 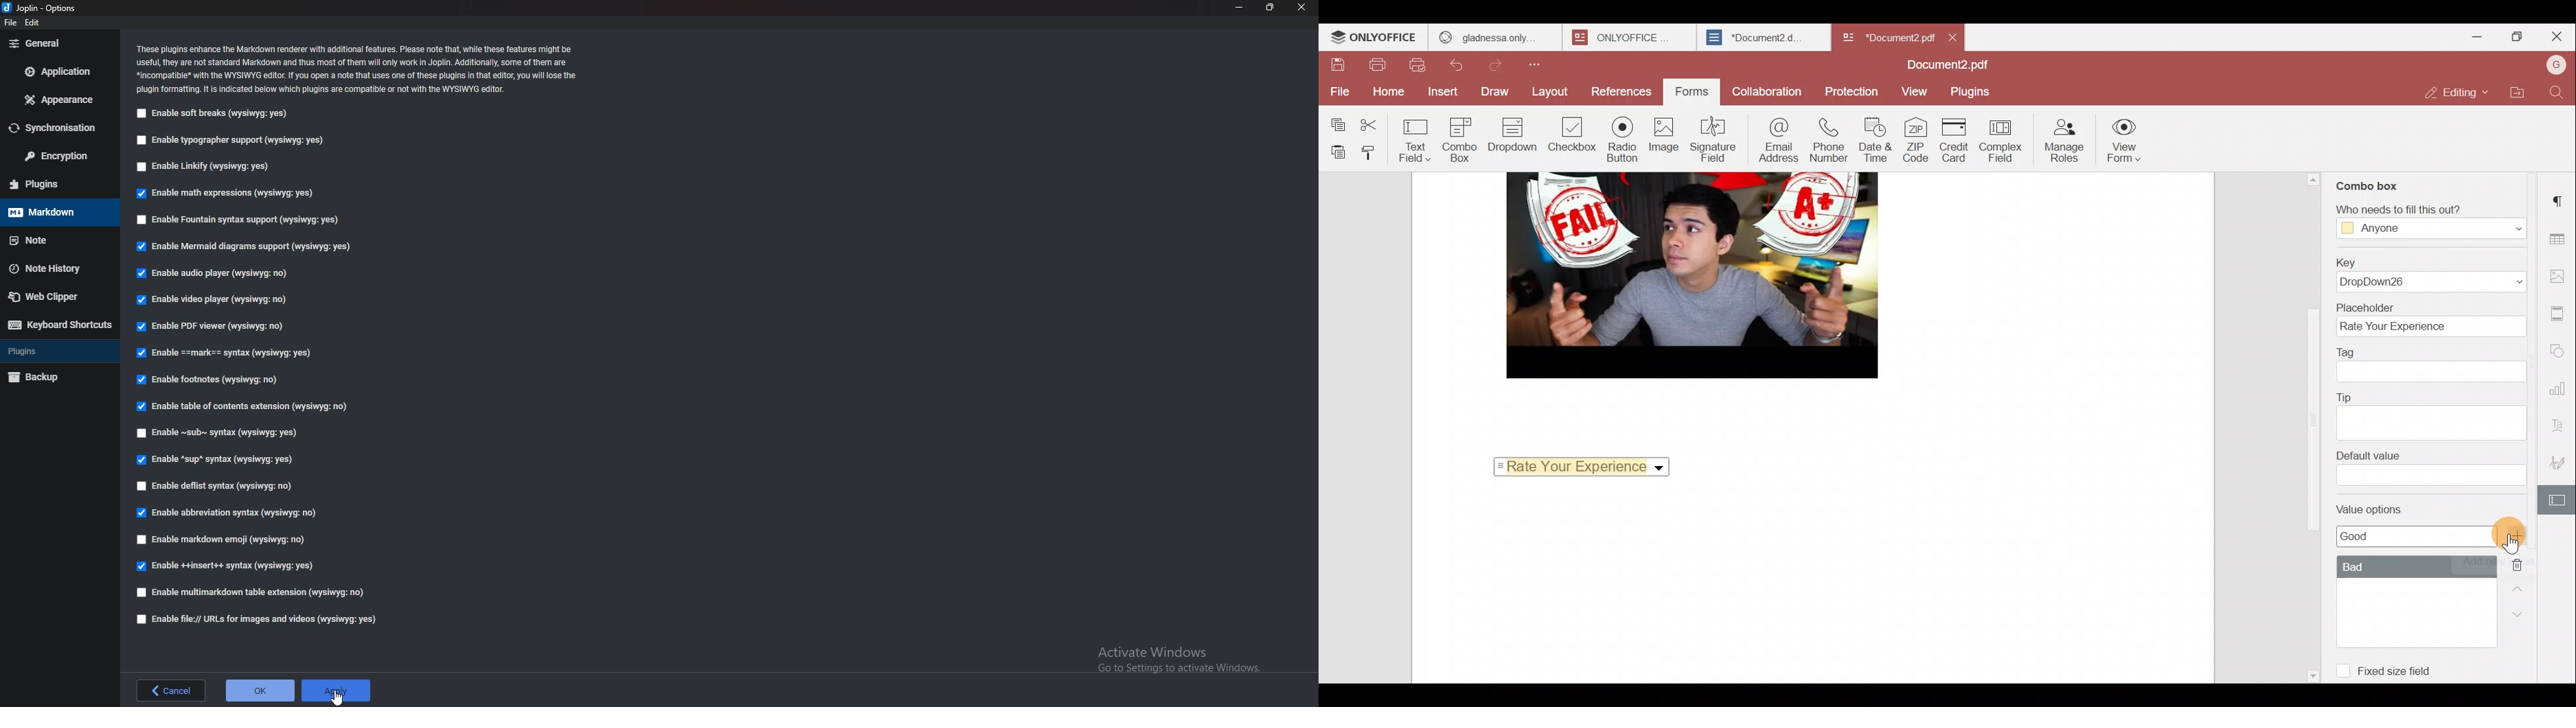 What do you see at coordinates (2424, 221) in the screenshot?
I see `‘Who needs to fill this out?` at bounding box center [2424, 221].